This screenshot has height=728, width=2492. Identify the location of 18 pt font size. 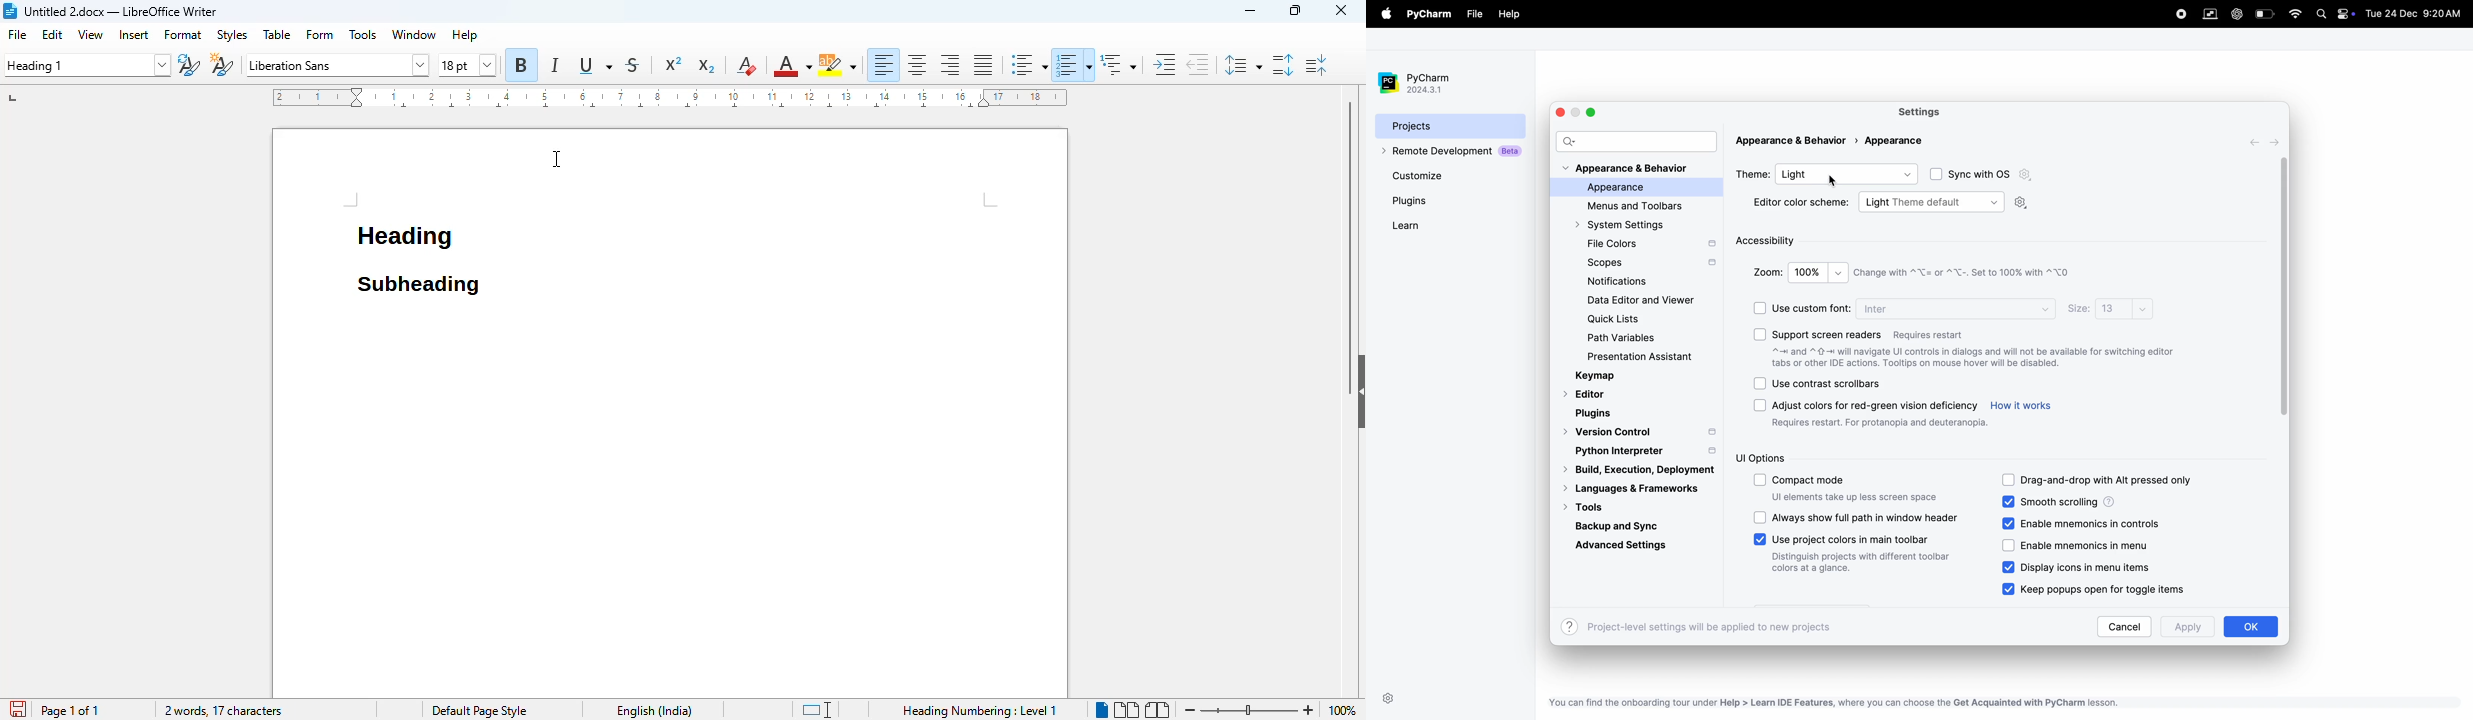
(468, 66).